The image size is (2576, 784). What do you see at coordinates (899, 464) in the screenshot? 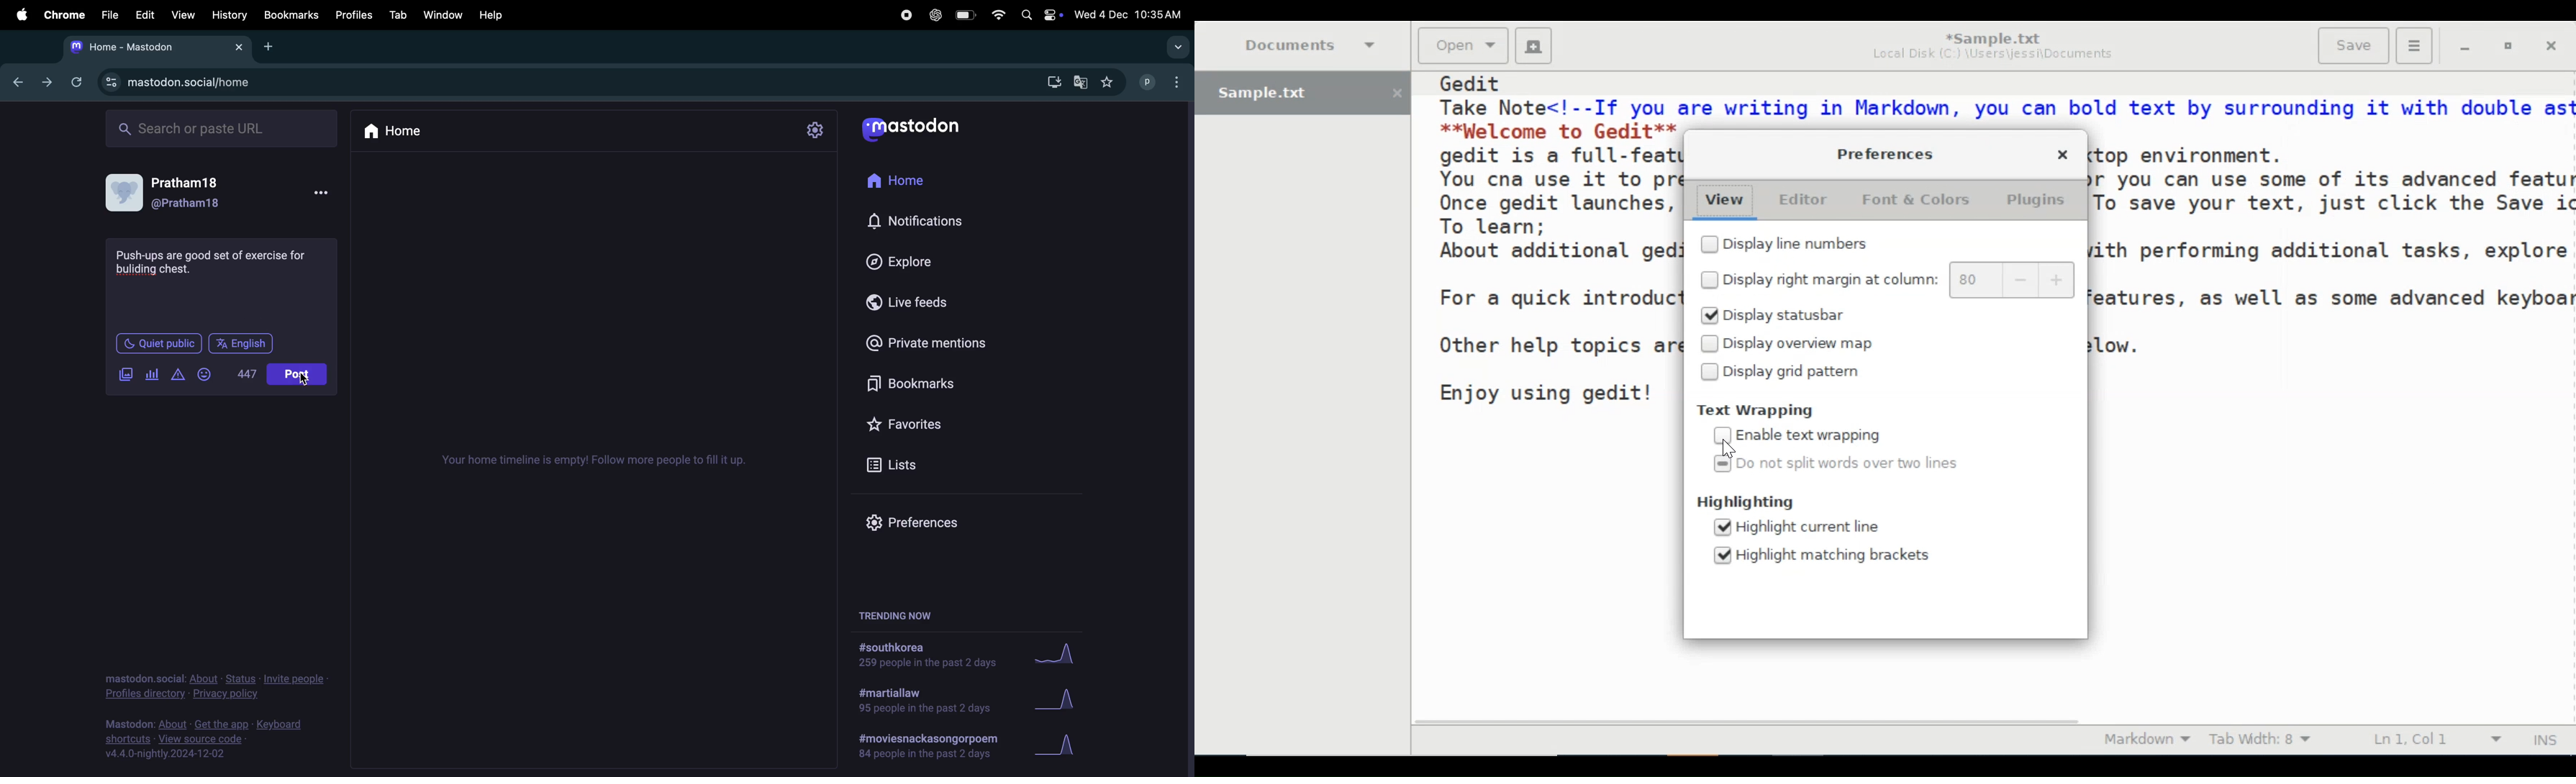
I see `Lists` at bounding box center [899, 464].